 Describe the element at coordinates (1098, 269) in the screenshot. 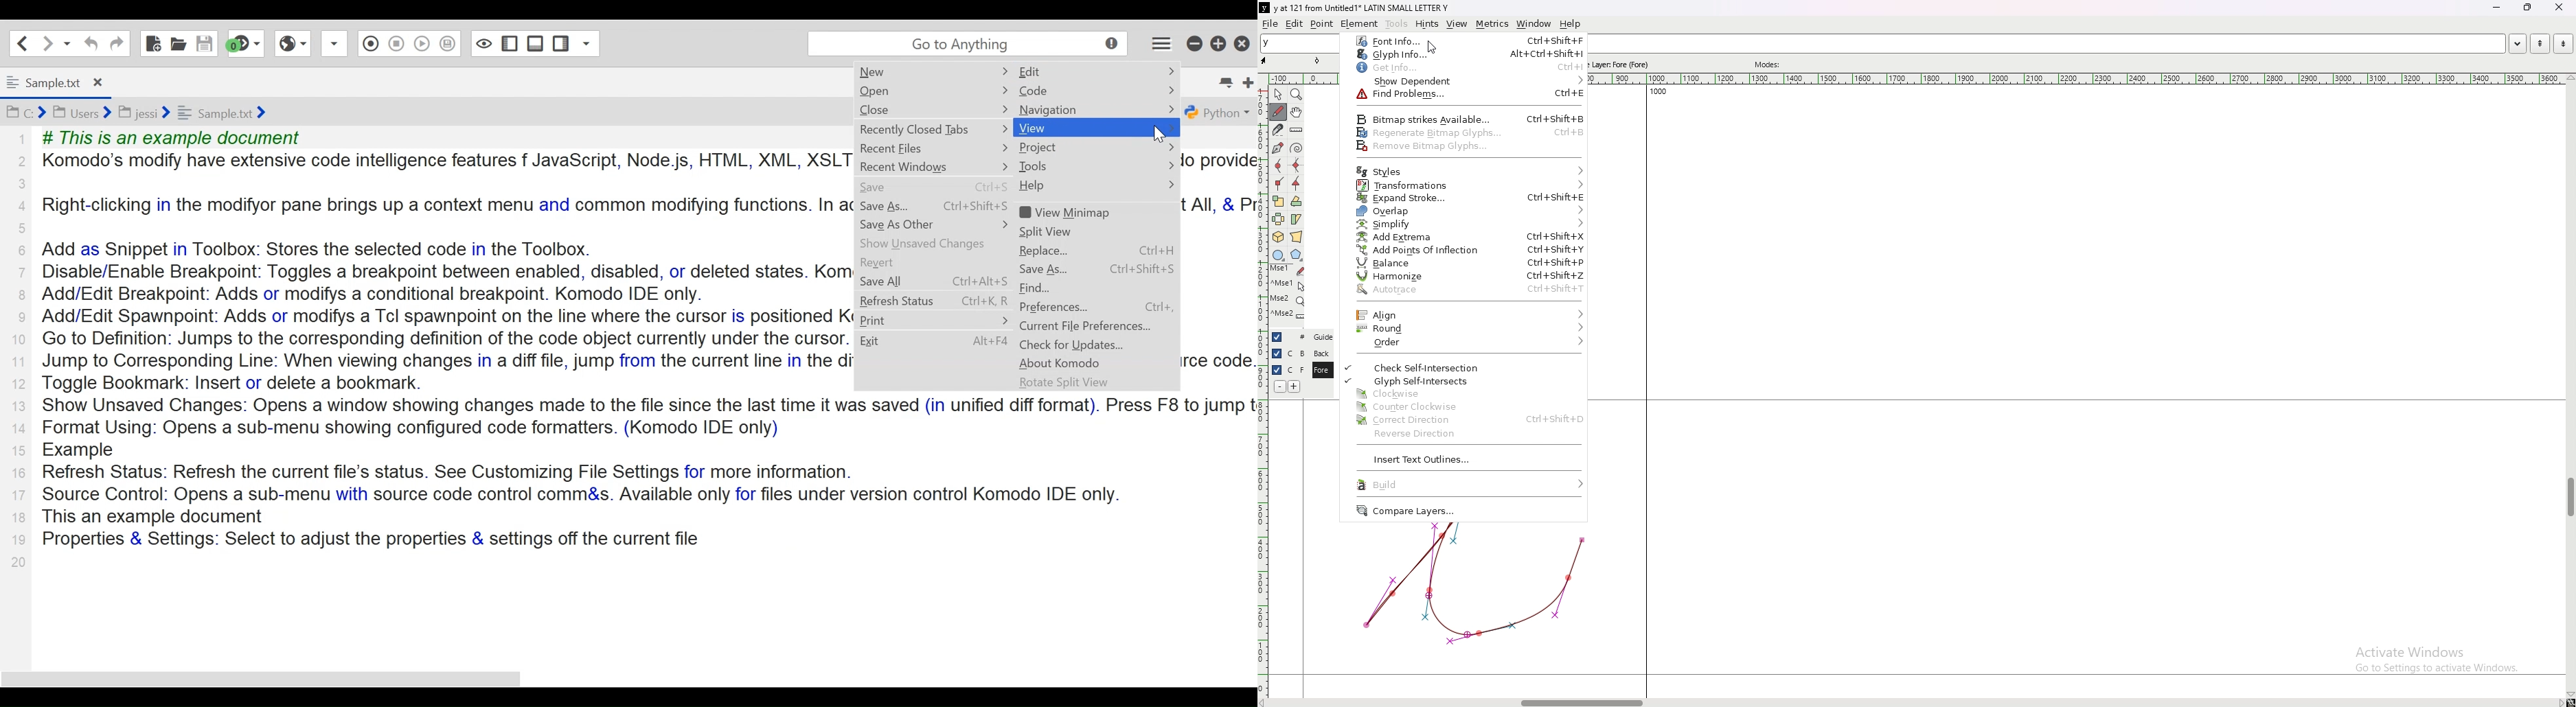

I see `Save As... Ctrl+Shift+S` at that location.